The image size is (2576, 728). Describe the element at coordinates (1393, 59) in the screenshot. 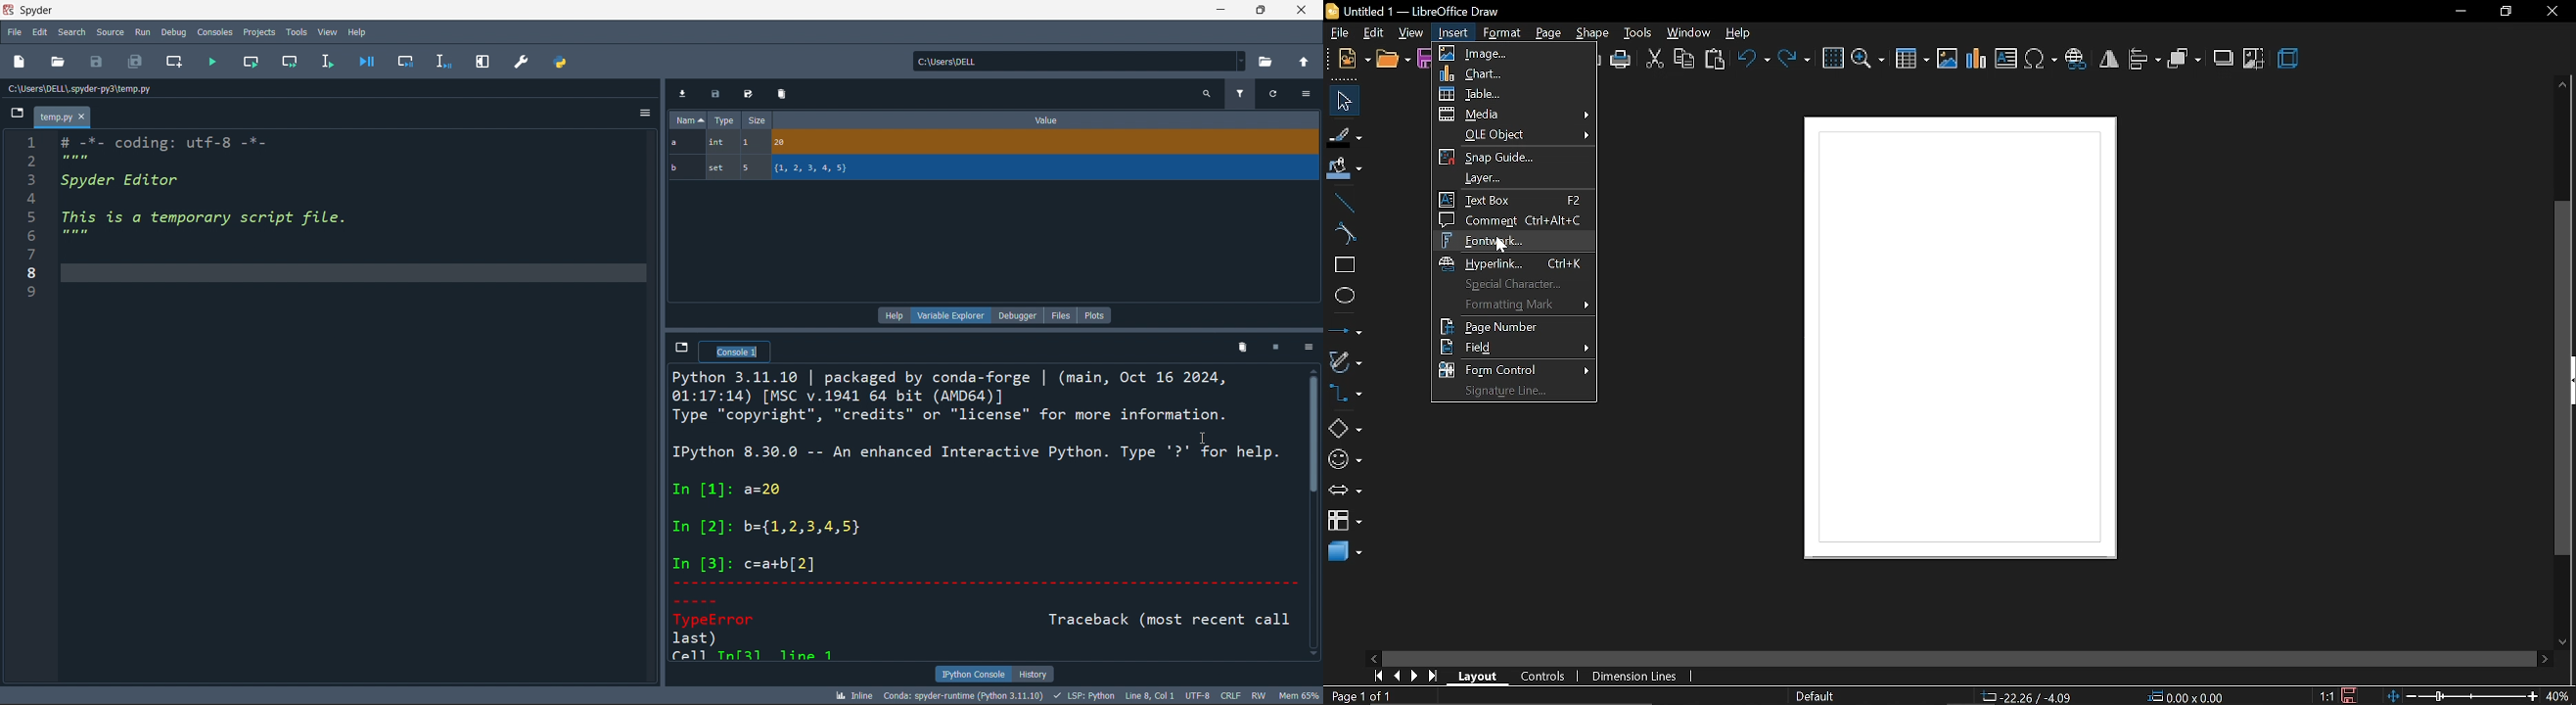

I see `open` at that location.